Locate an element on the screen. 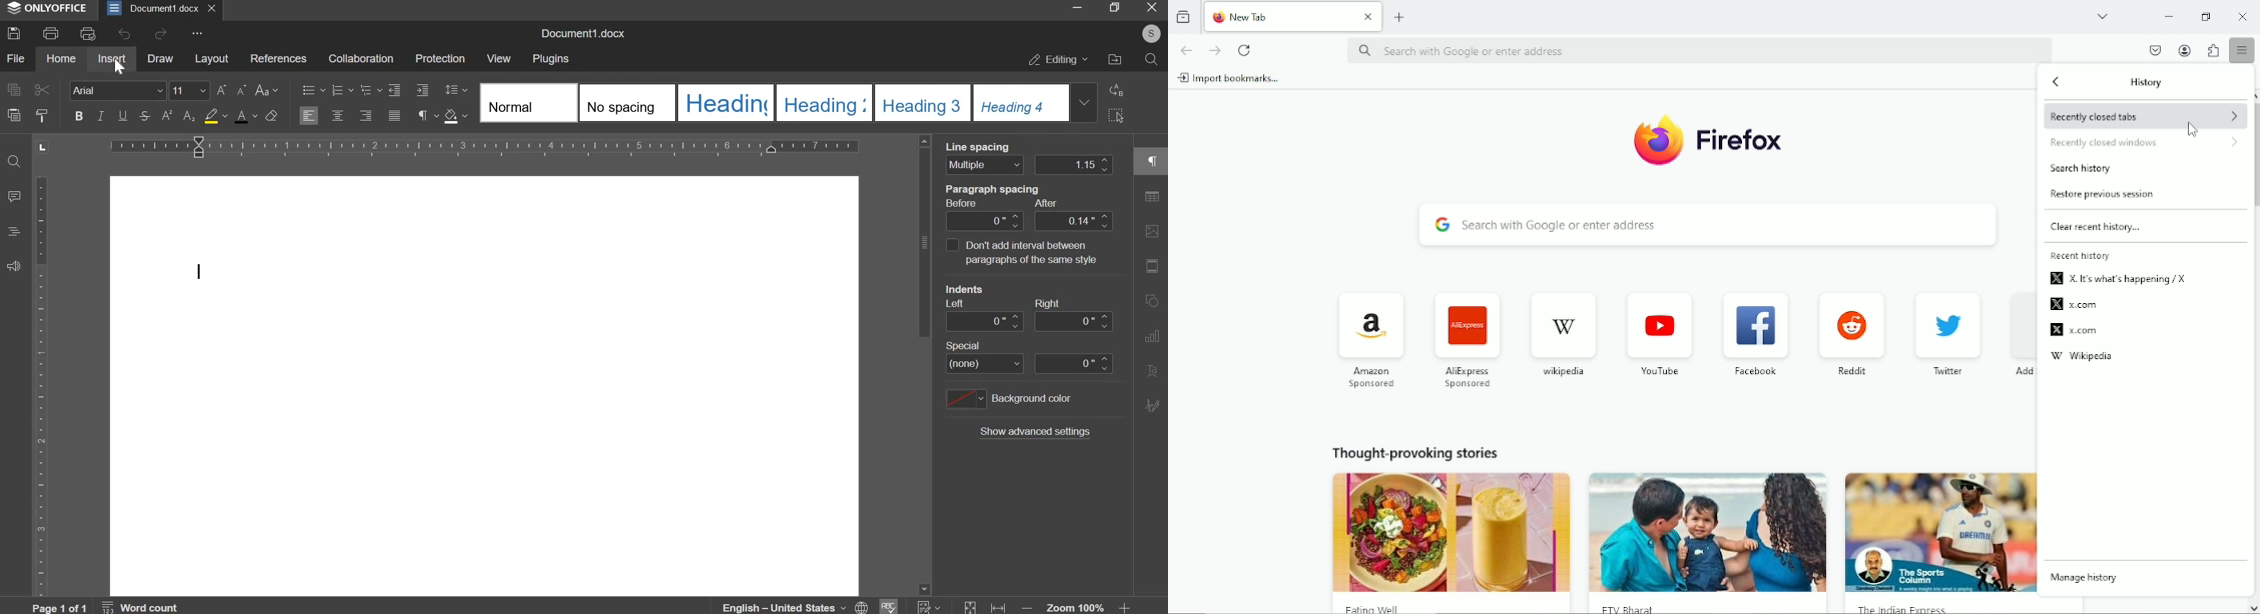 The height and width of the screenshot is (616, 2268). back is located at coordinates (2061, 82).